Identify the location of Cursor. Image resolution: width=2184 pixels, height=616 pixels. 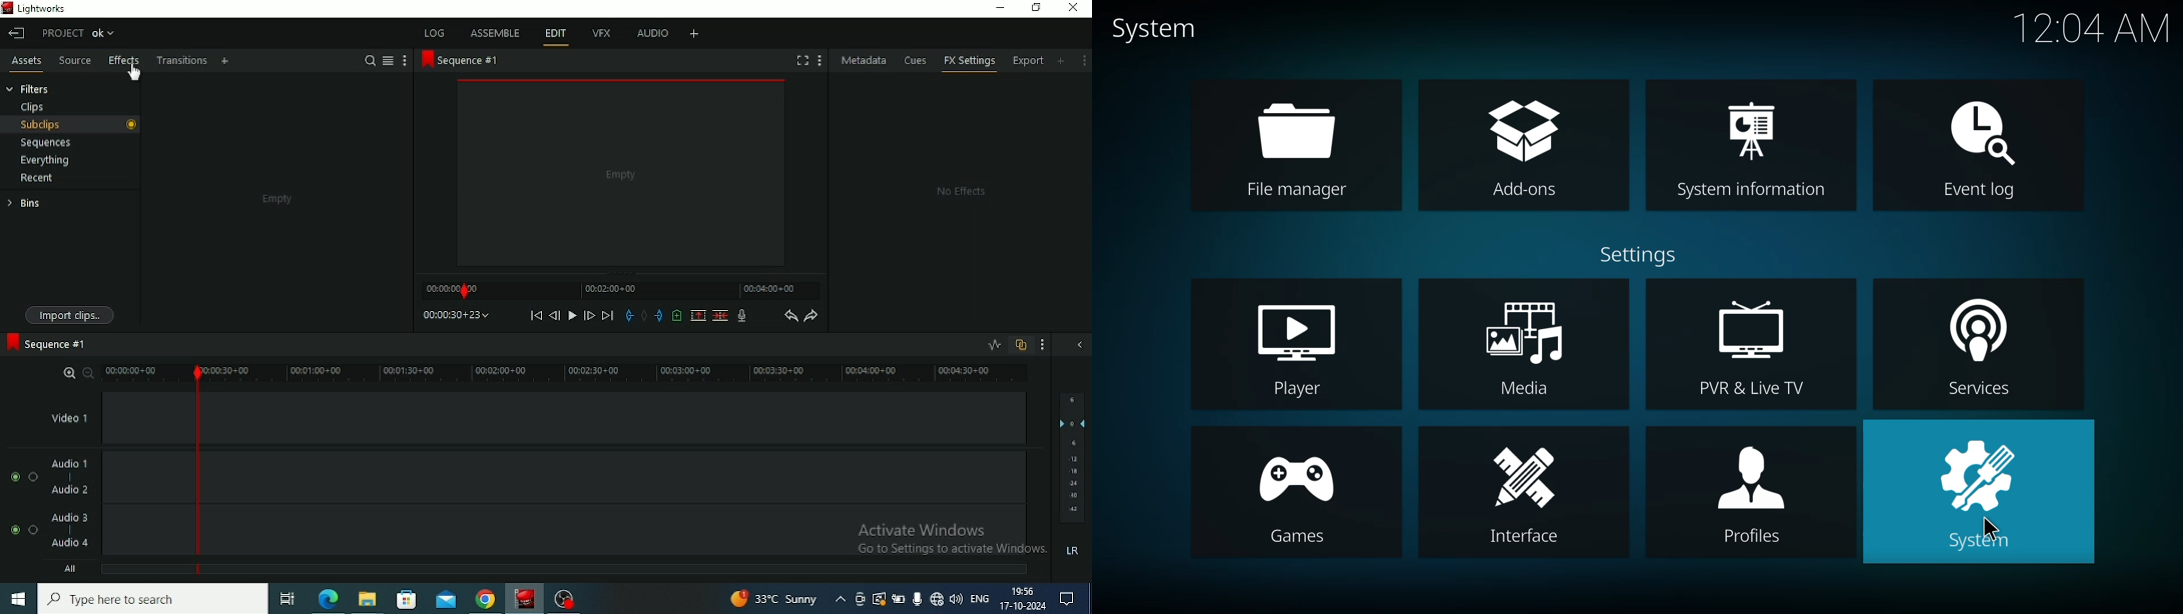
(134, 70).